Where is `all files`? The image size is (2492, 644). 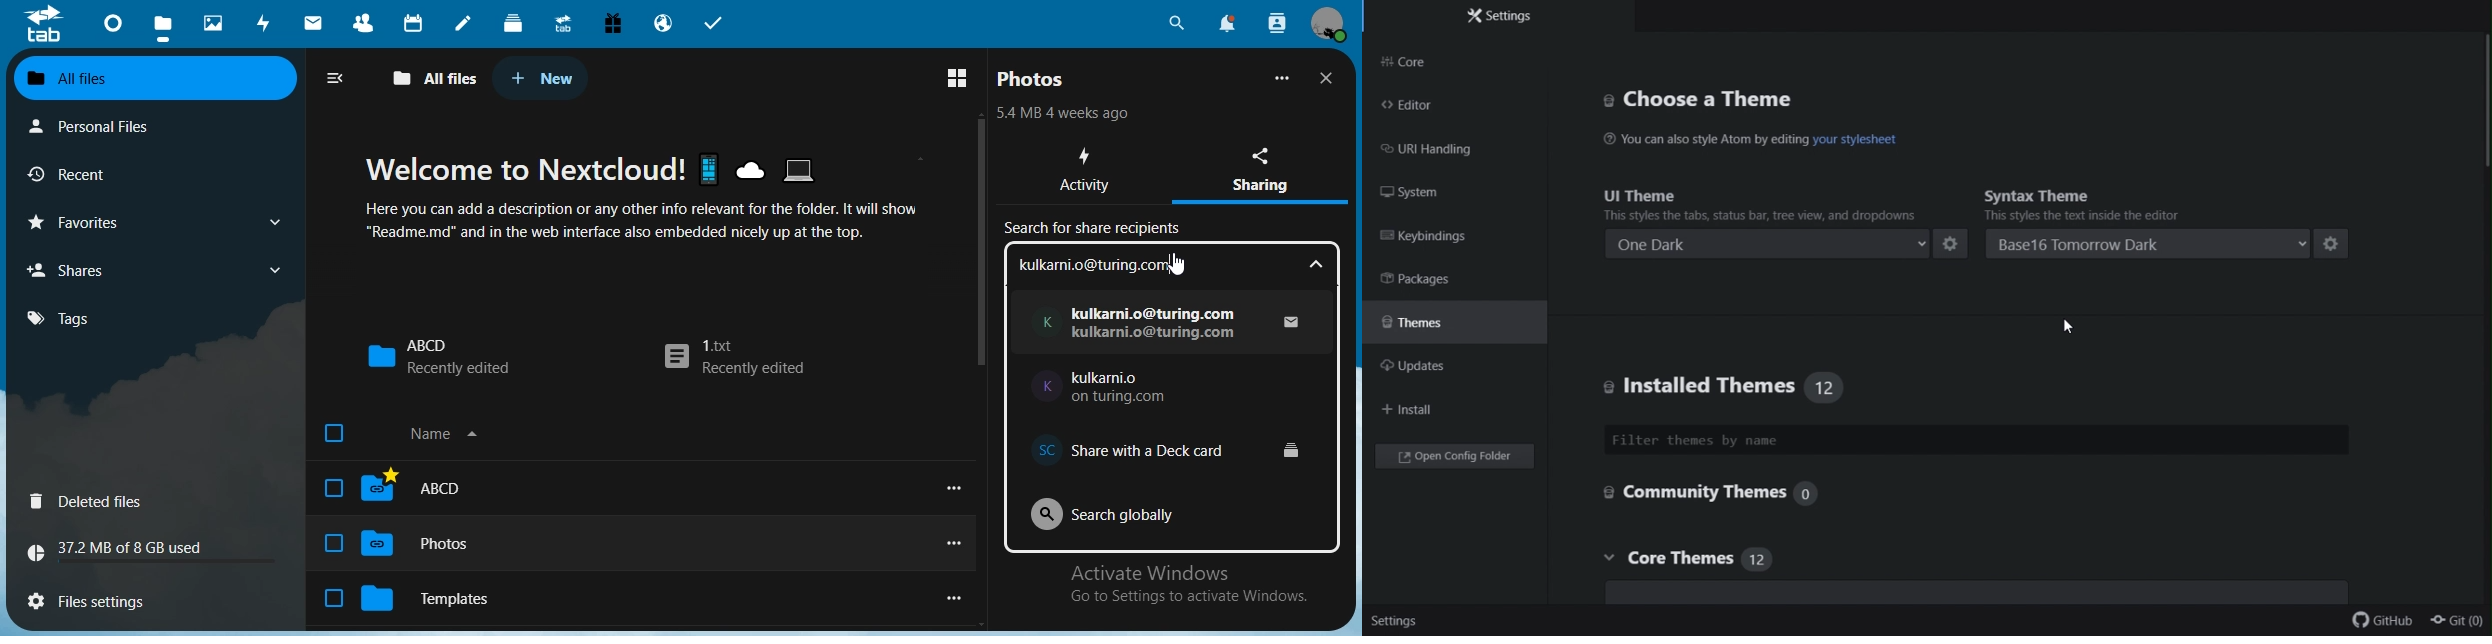 all files is located at coordinates (436, 79).